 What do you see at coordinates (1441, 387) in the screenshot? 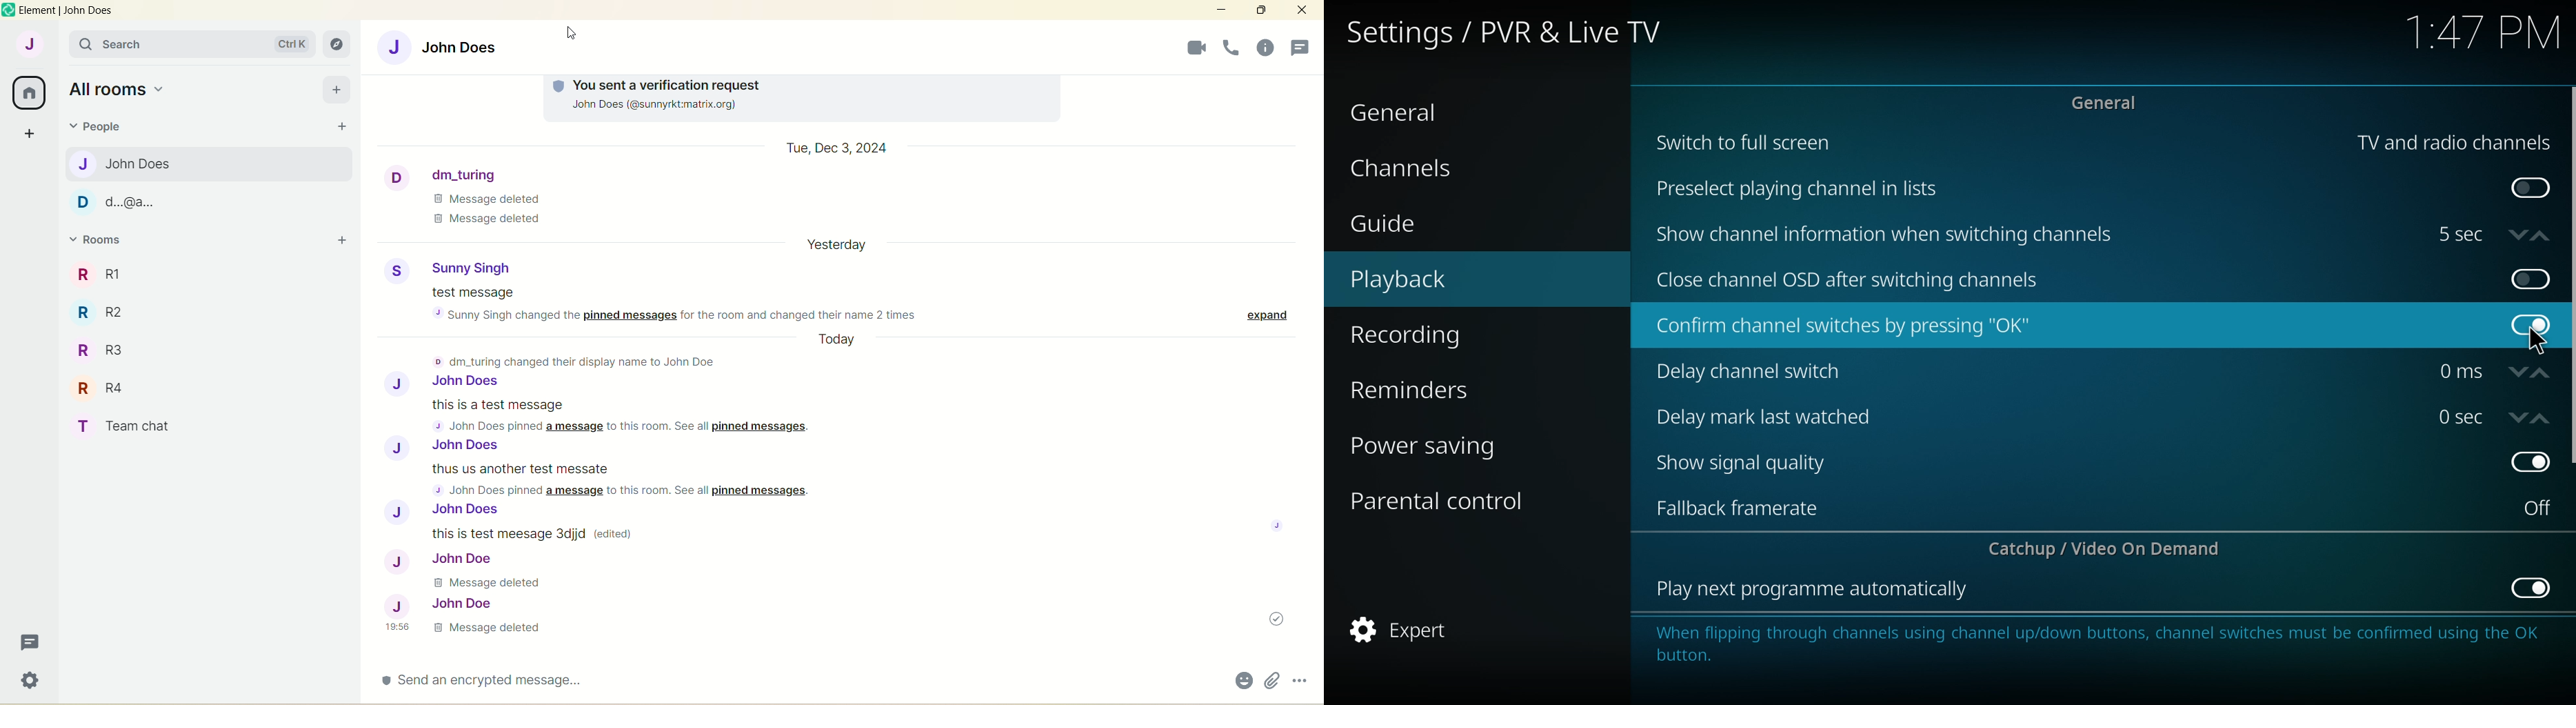
I see `reminders` at bounding box center [1441, 387].